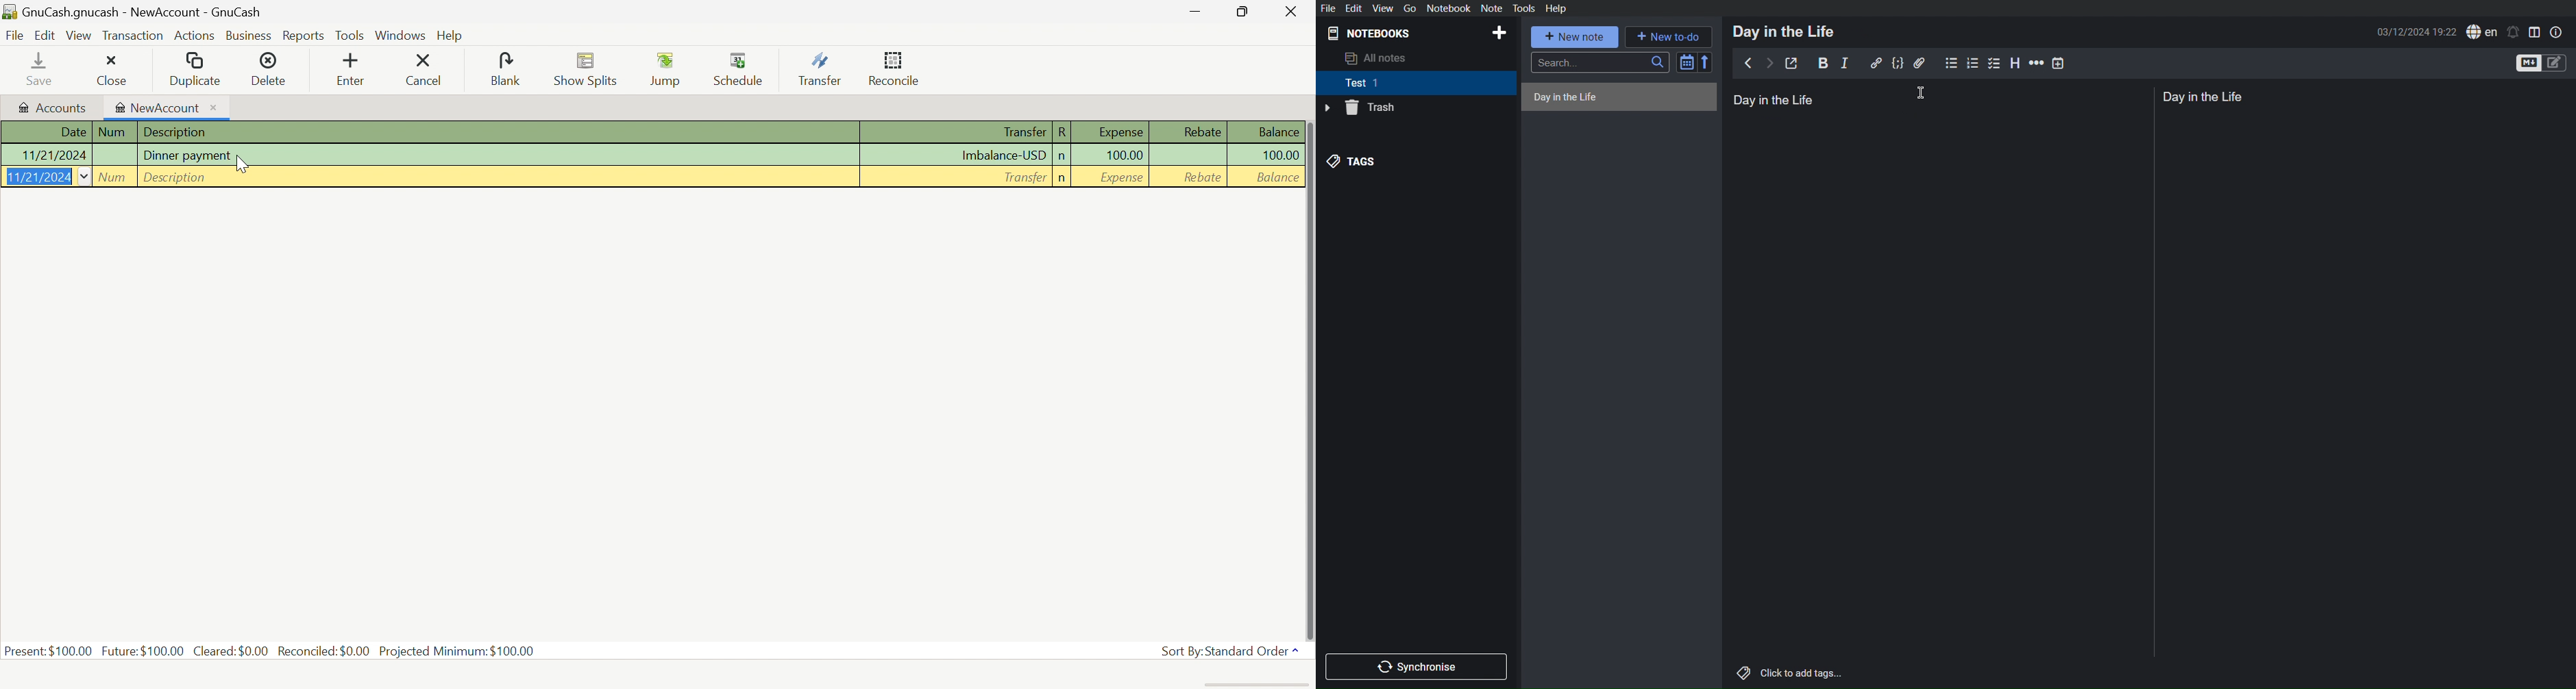  Describe the element at coordinates (1972, 63) in the screenshot. I see `Numbered List` at that location.